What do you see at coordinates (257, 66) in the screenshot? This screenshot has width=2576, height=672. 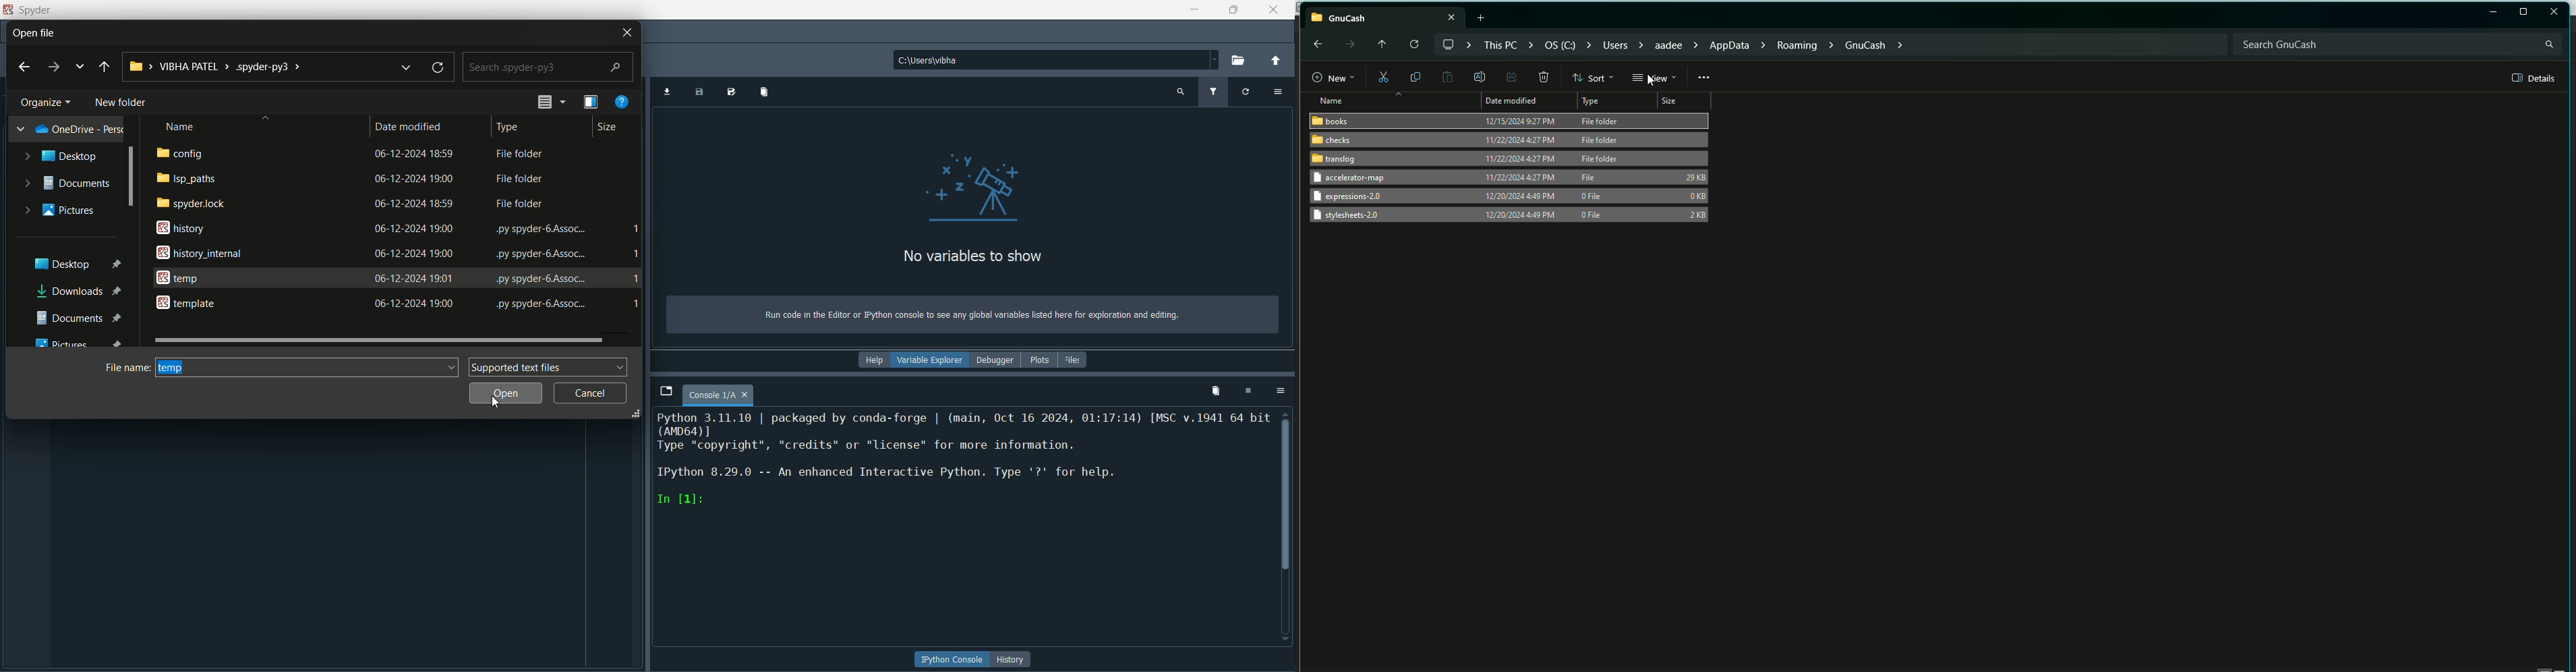 I see `folder path` at bounding box center [257, 66].